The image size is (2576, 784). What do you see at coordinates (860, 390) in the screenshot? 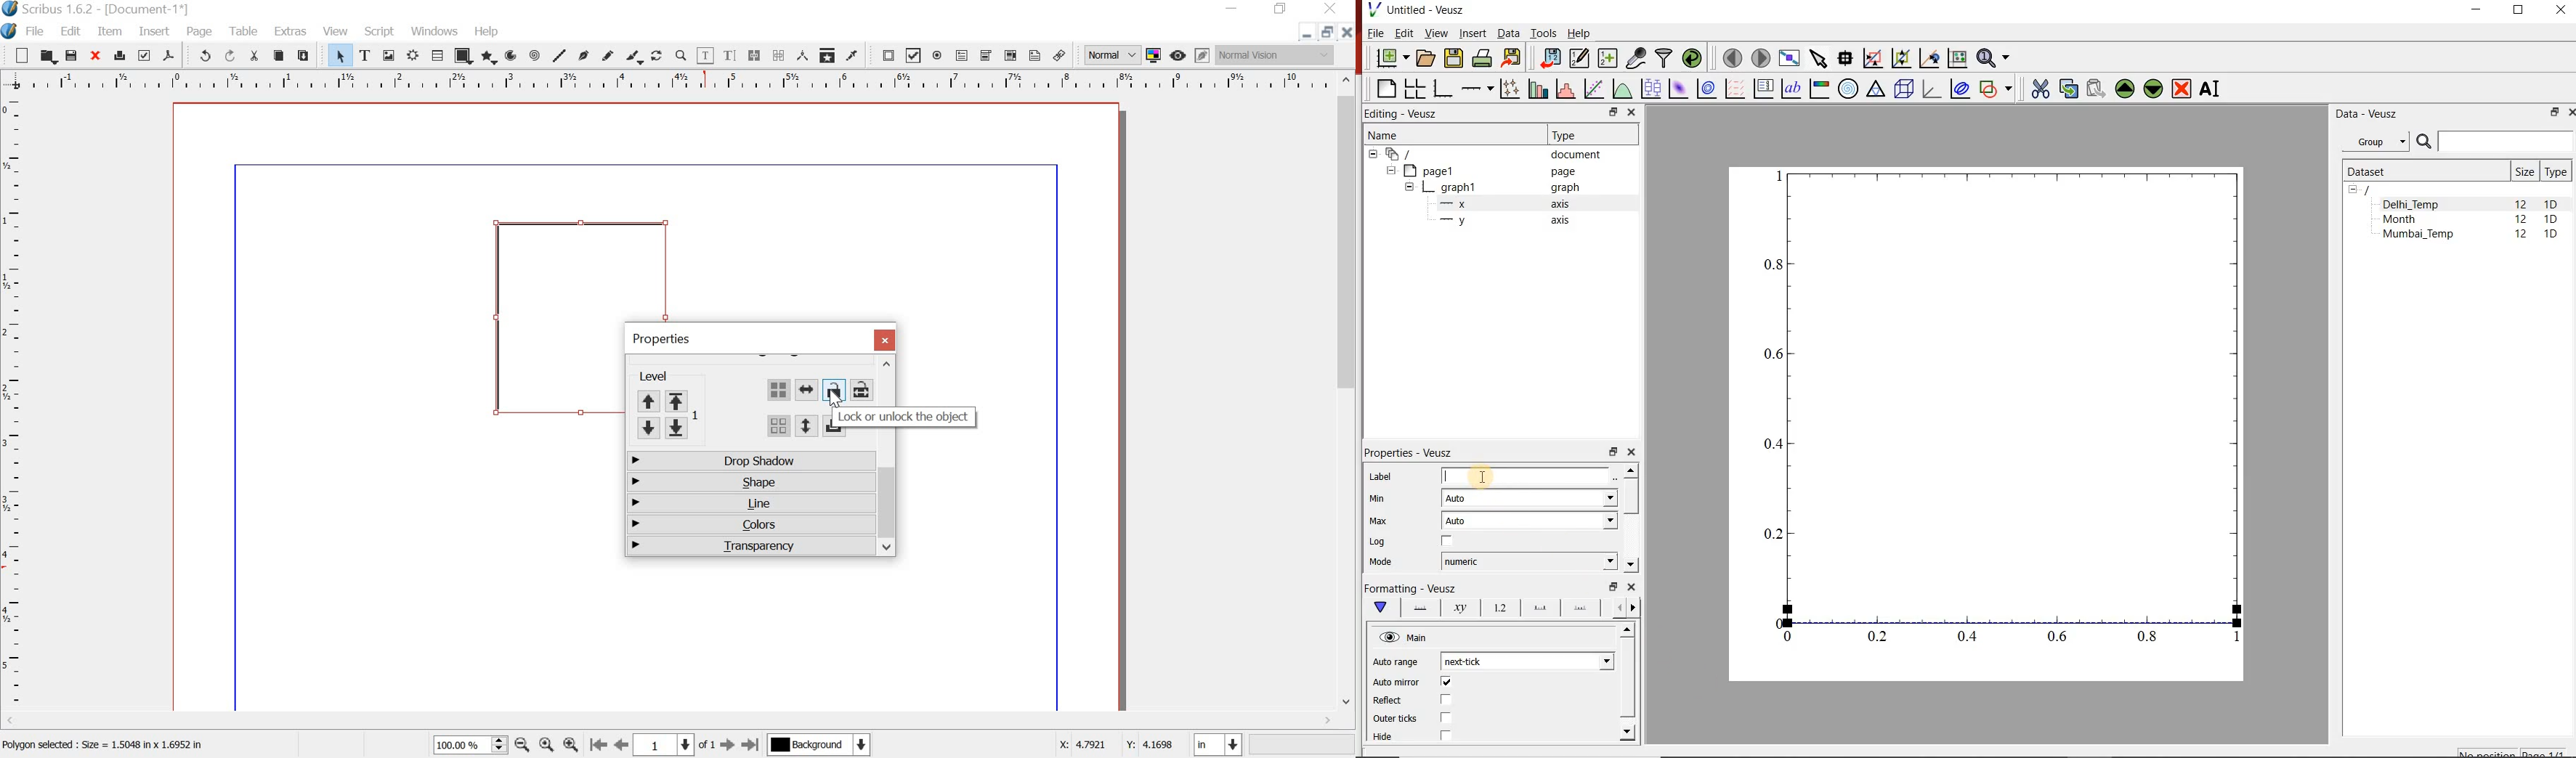
I see `lock or unlock the size of the object` at bounding box center [860, 390].